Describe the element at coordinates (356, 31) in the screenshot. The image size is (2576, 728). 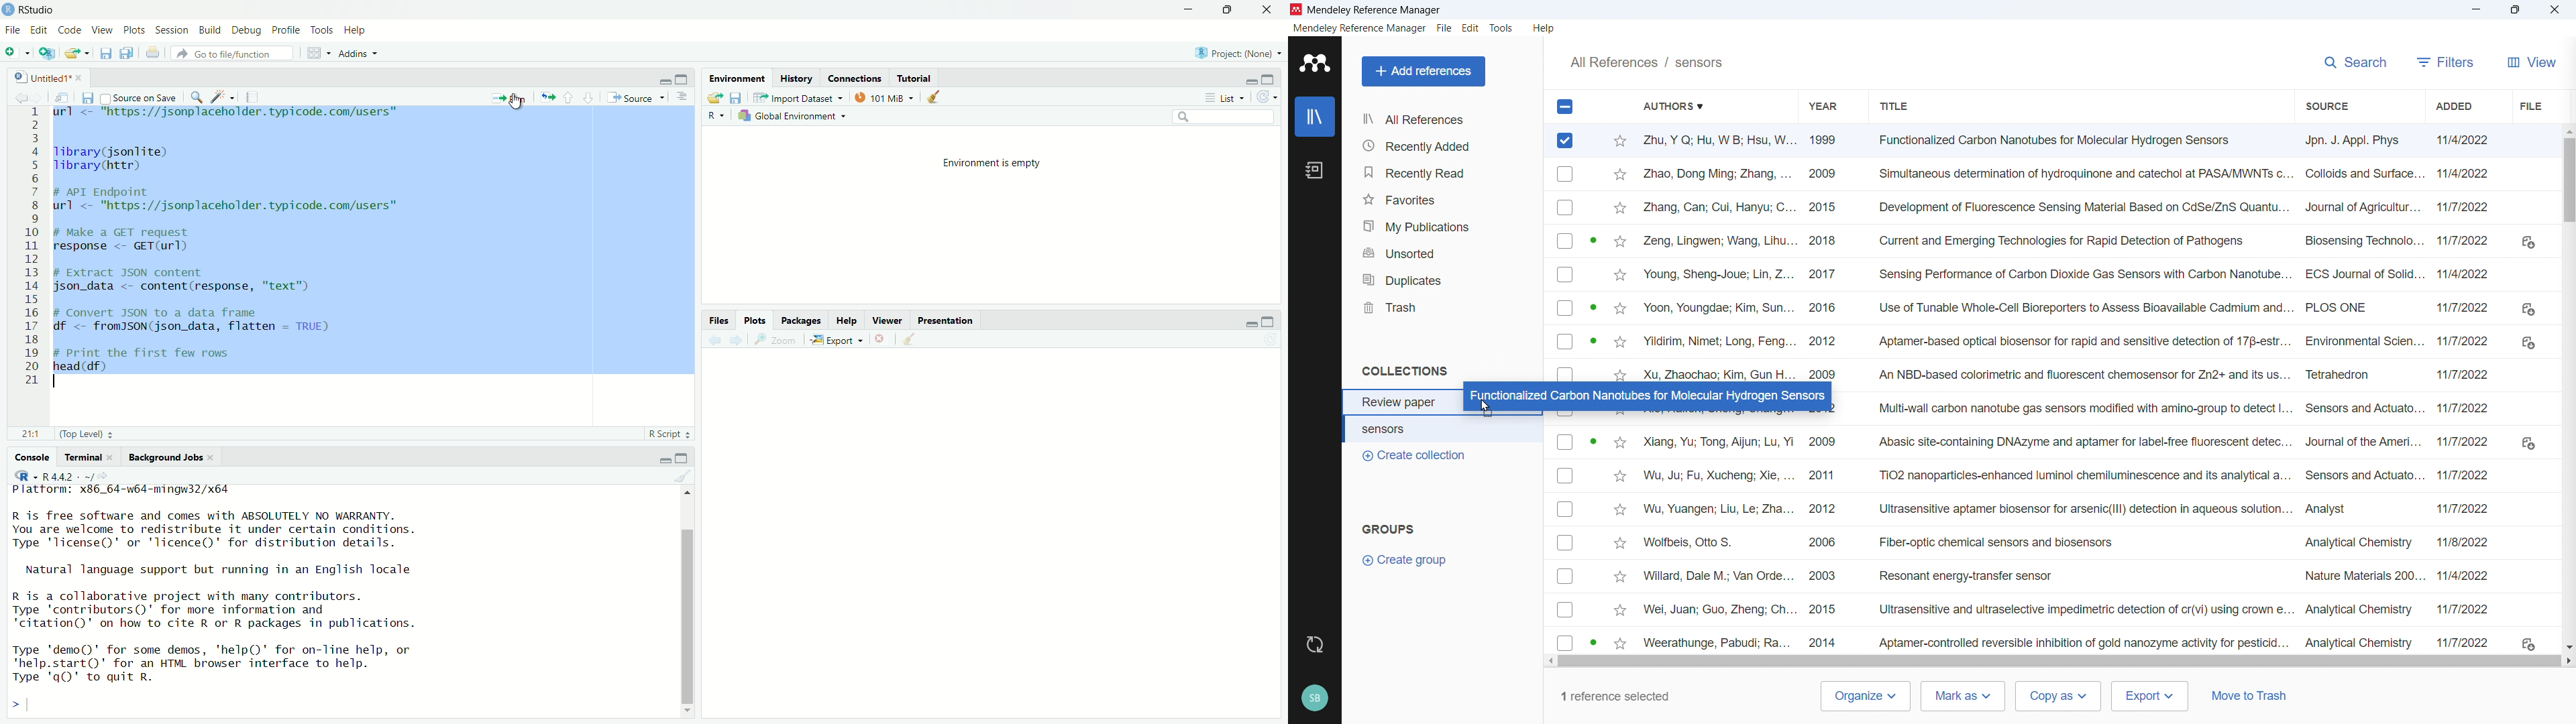
I see `Help` at that location.